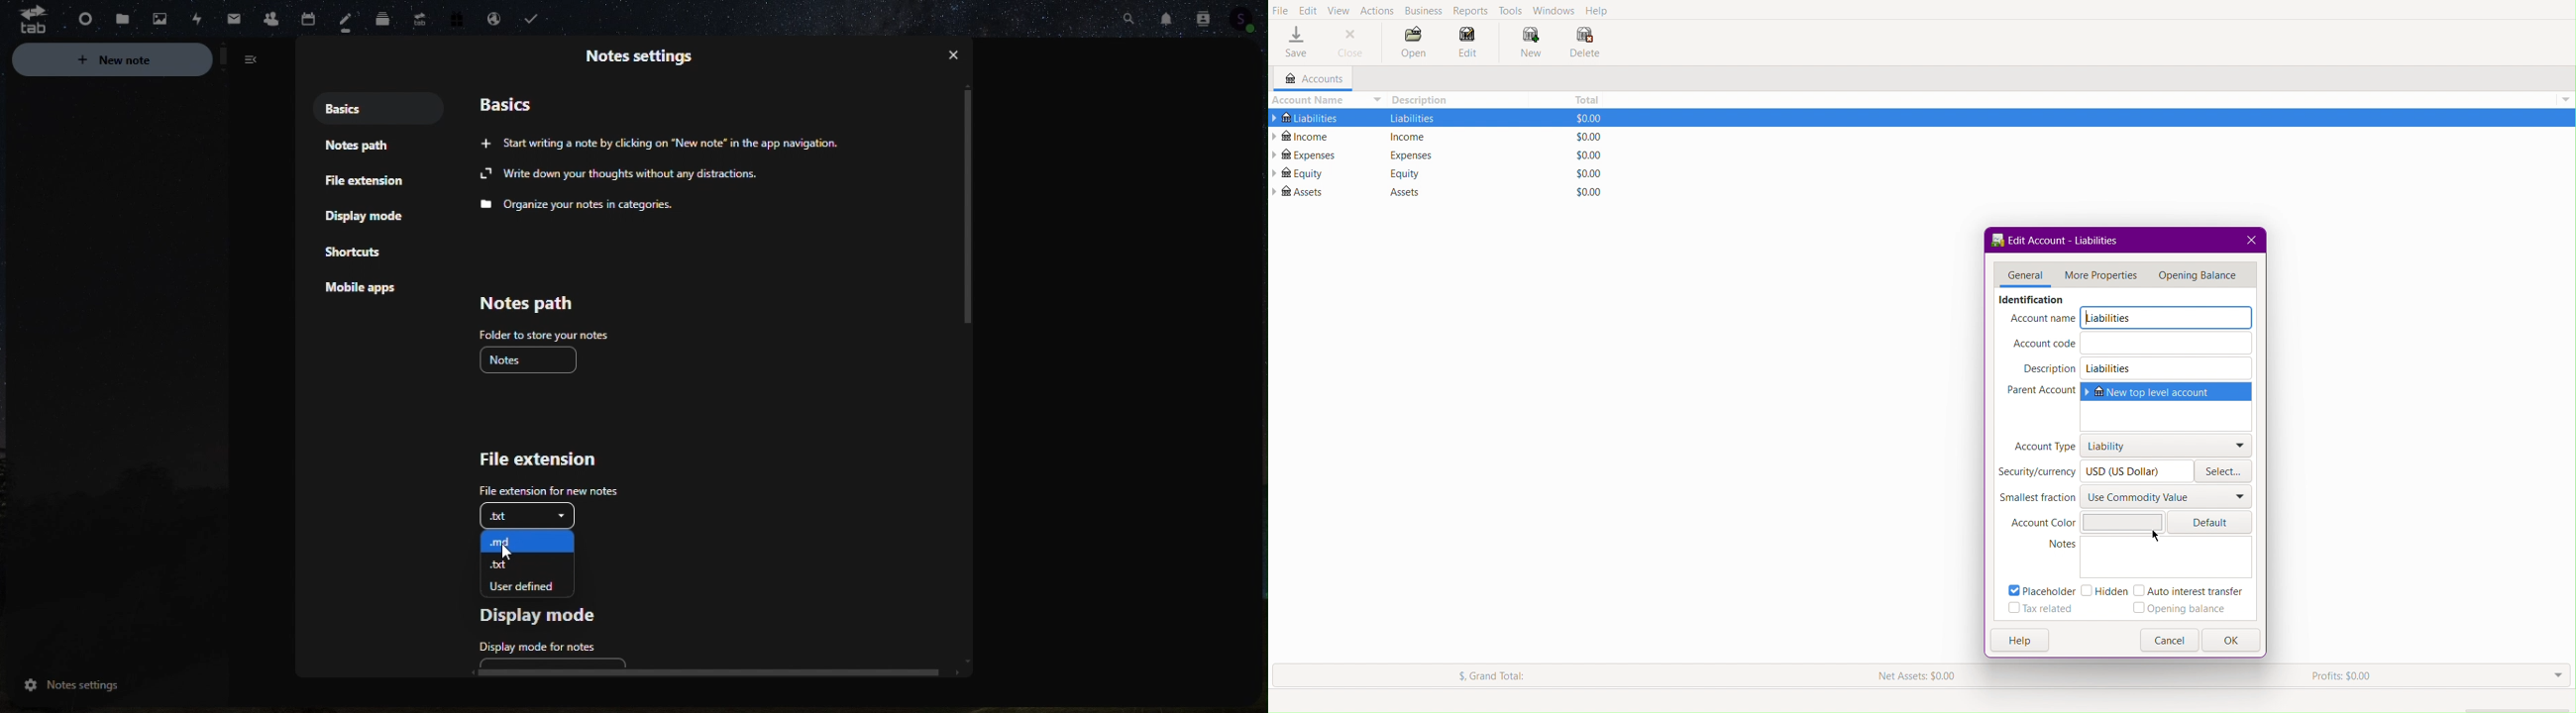 Image resolution: width=2576 pixels, height=728 pixels. What do you see at coordinates (1280, 11) in the screenshot?
I see `File` at bounding box center [1280, 11].